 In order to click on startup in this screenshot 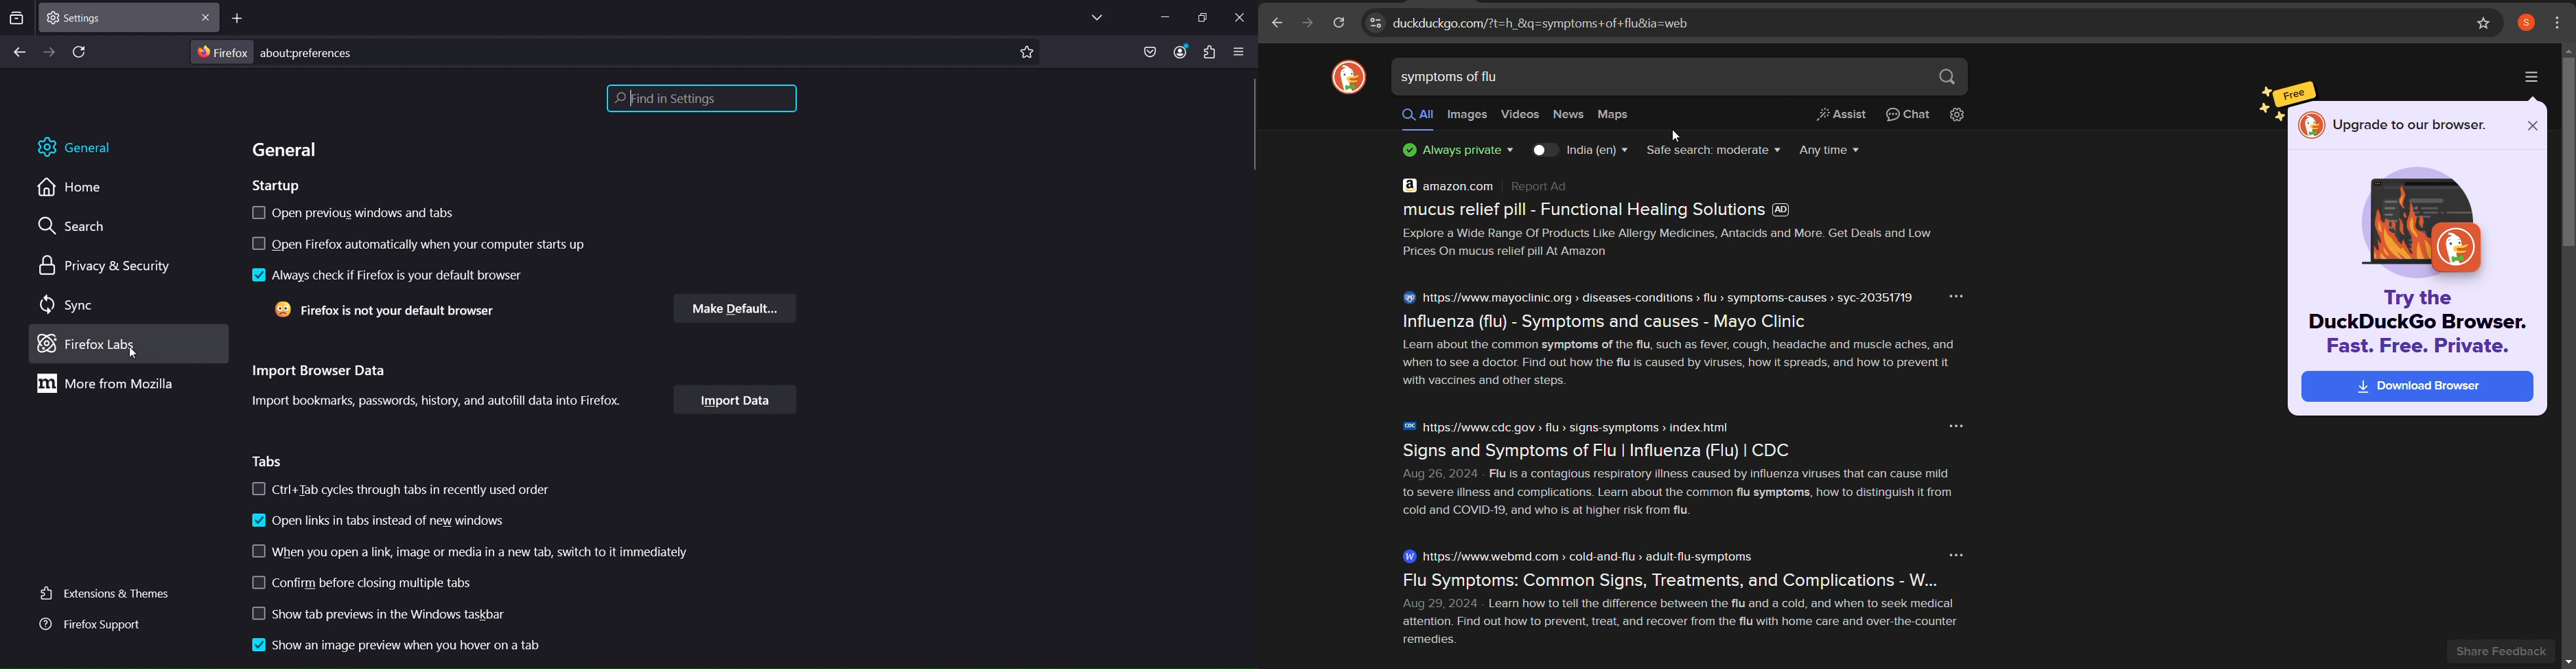, I will do `click(275, 186)`.